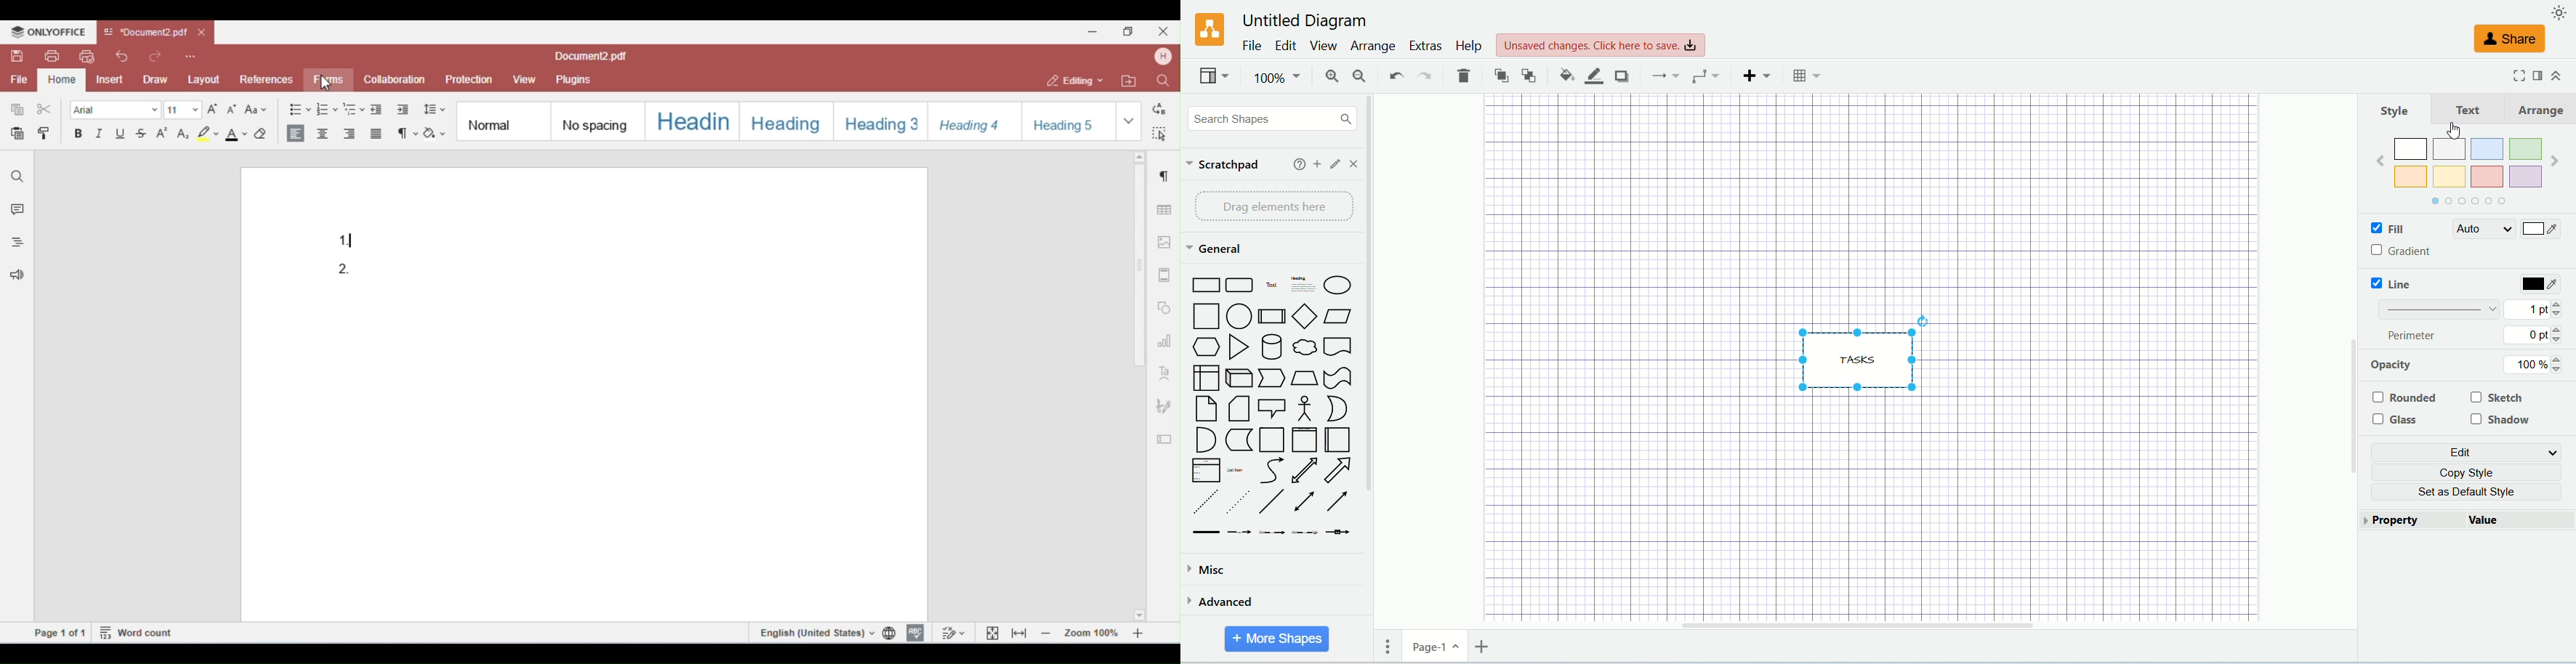 The width and height of the screenshot is (2576, 672). What do you see at coordinates (1589, 75) in the screenshot?
I see `line color` at bounding box center [1589, 75].